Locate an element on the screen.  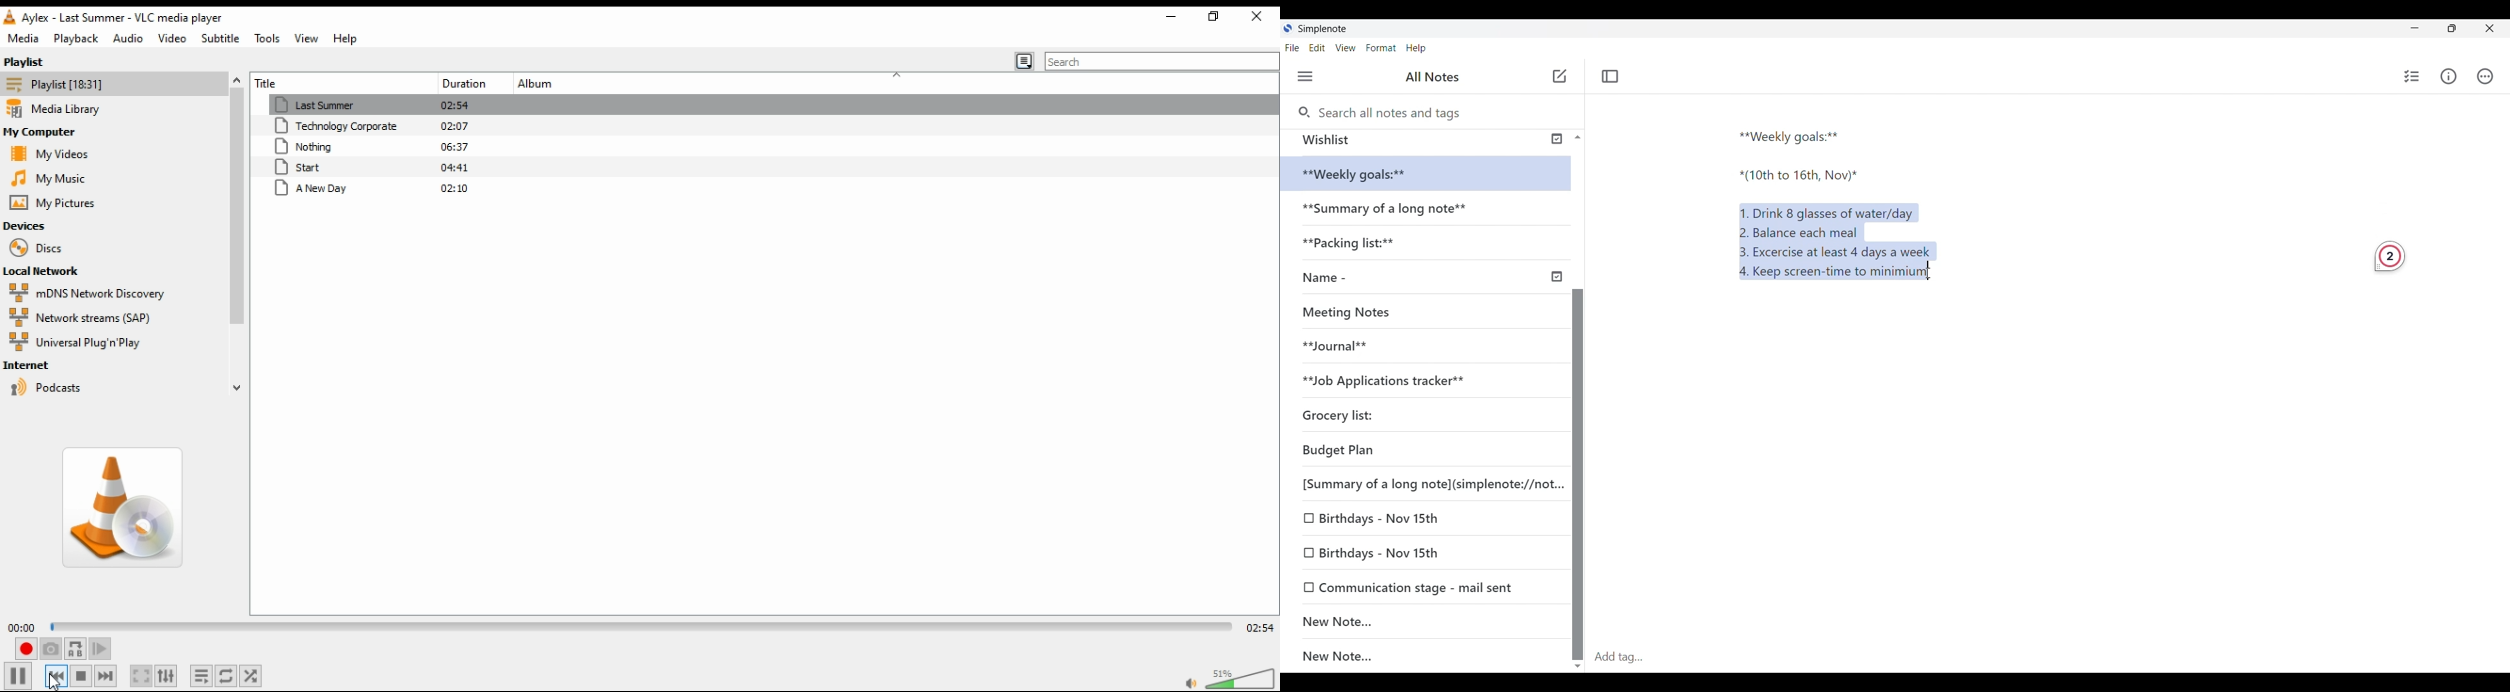
[Summary of a long note](simplenote://not. is located at coordinates (1425, 483).